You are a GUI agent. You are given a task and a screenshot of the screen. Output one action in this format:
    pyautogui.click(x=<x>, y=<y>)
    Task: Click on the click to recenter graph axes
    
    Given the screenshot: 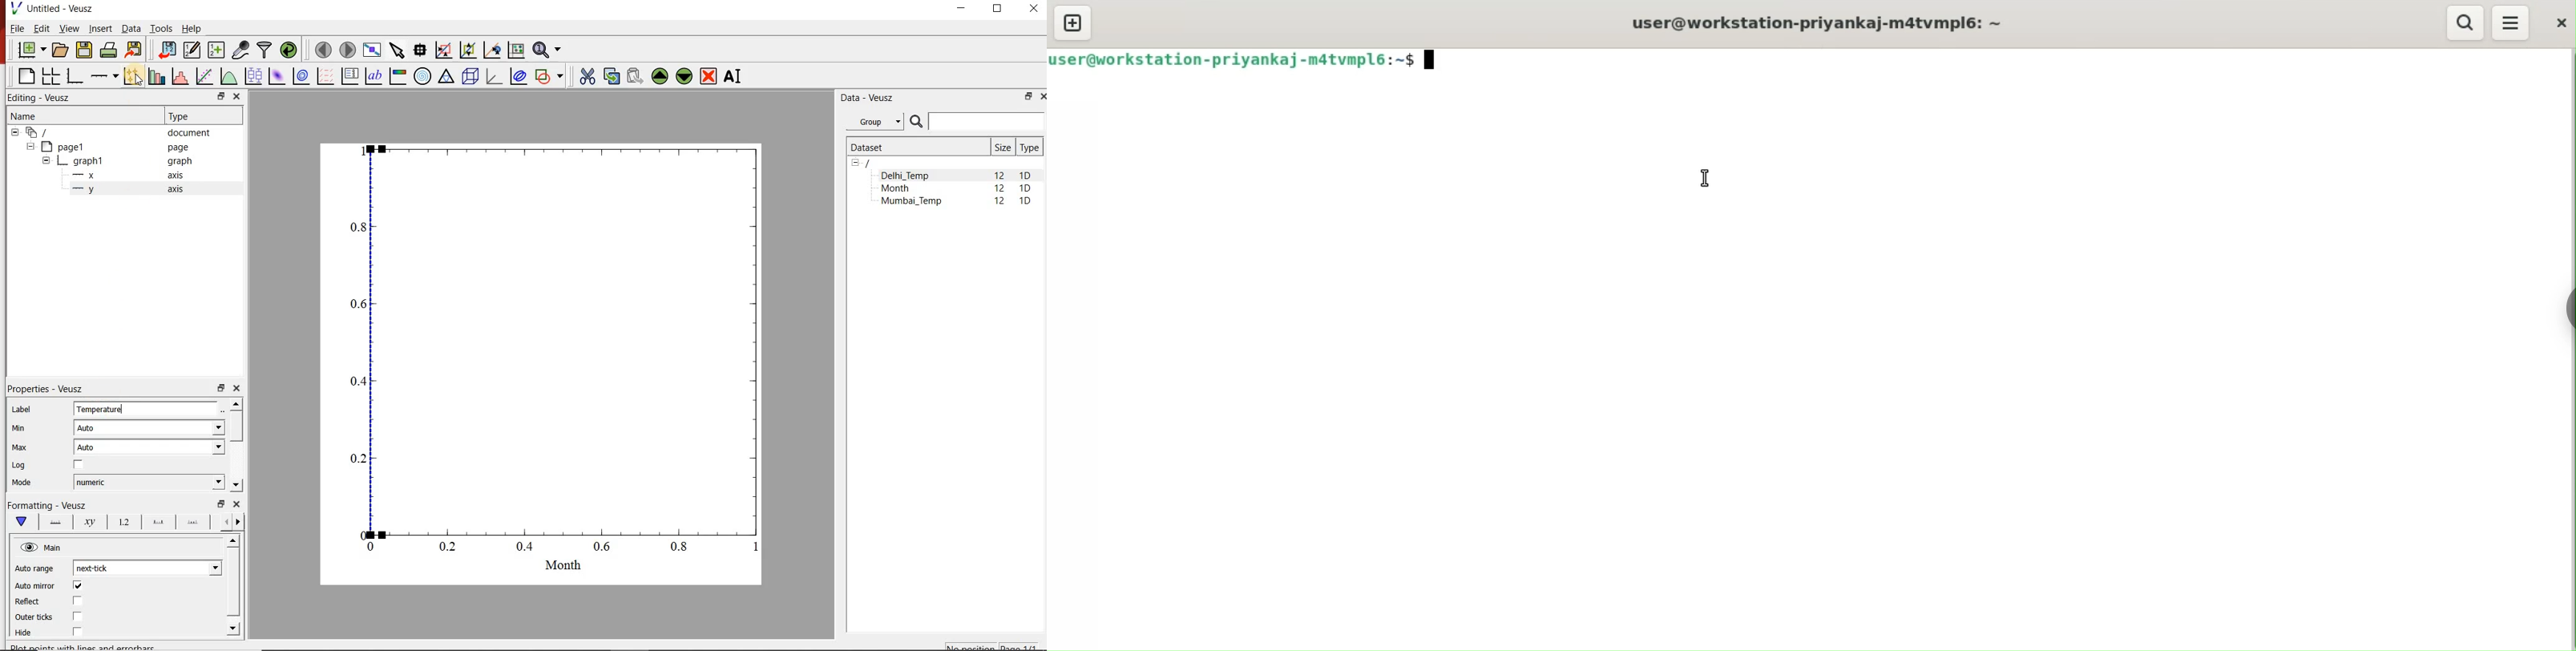 What is the action you would take?
    pyautogui.click(x=492, y=51)
    